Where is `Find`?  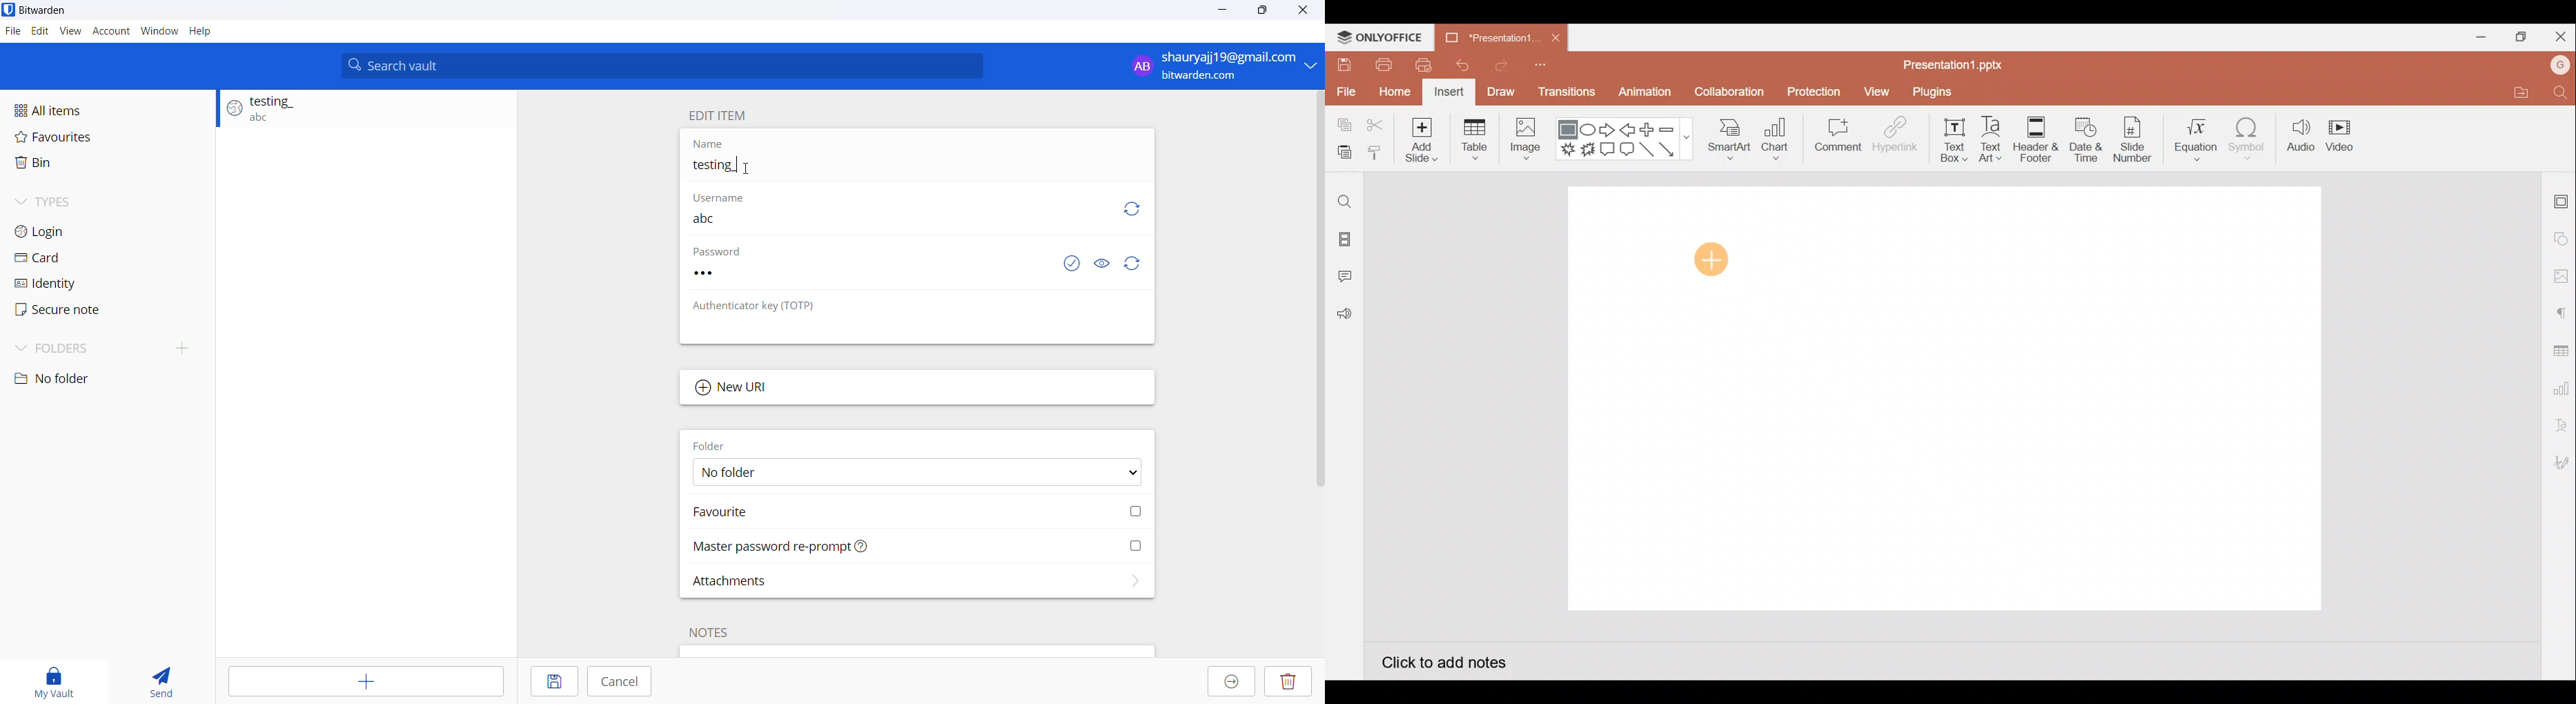 Find is located at coordinates (1344, 201).